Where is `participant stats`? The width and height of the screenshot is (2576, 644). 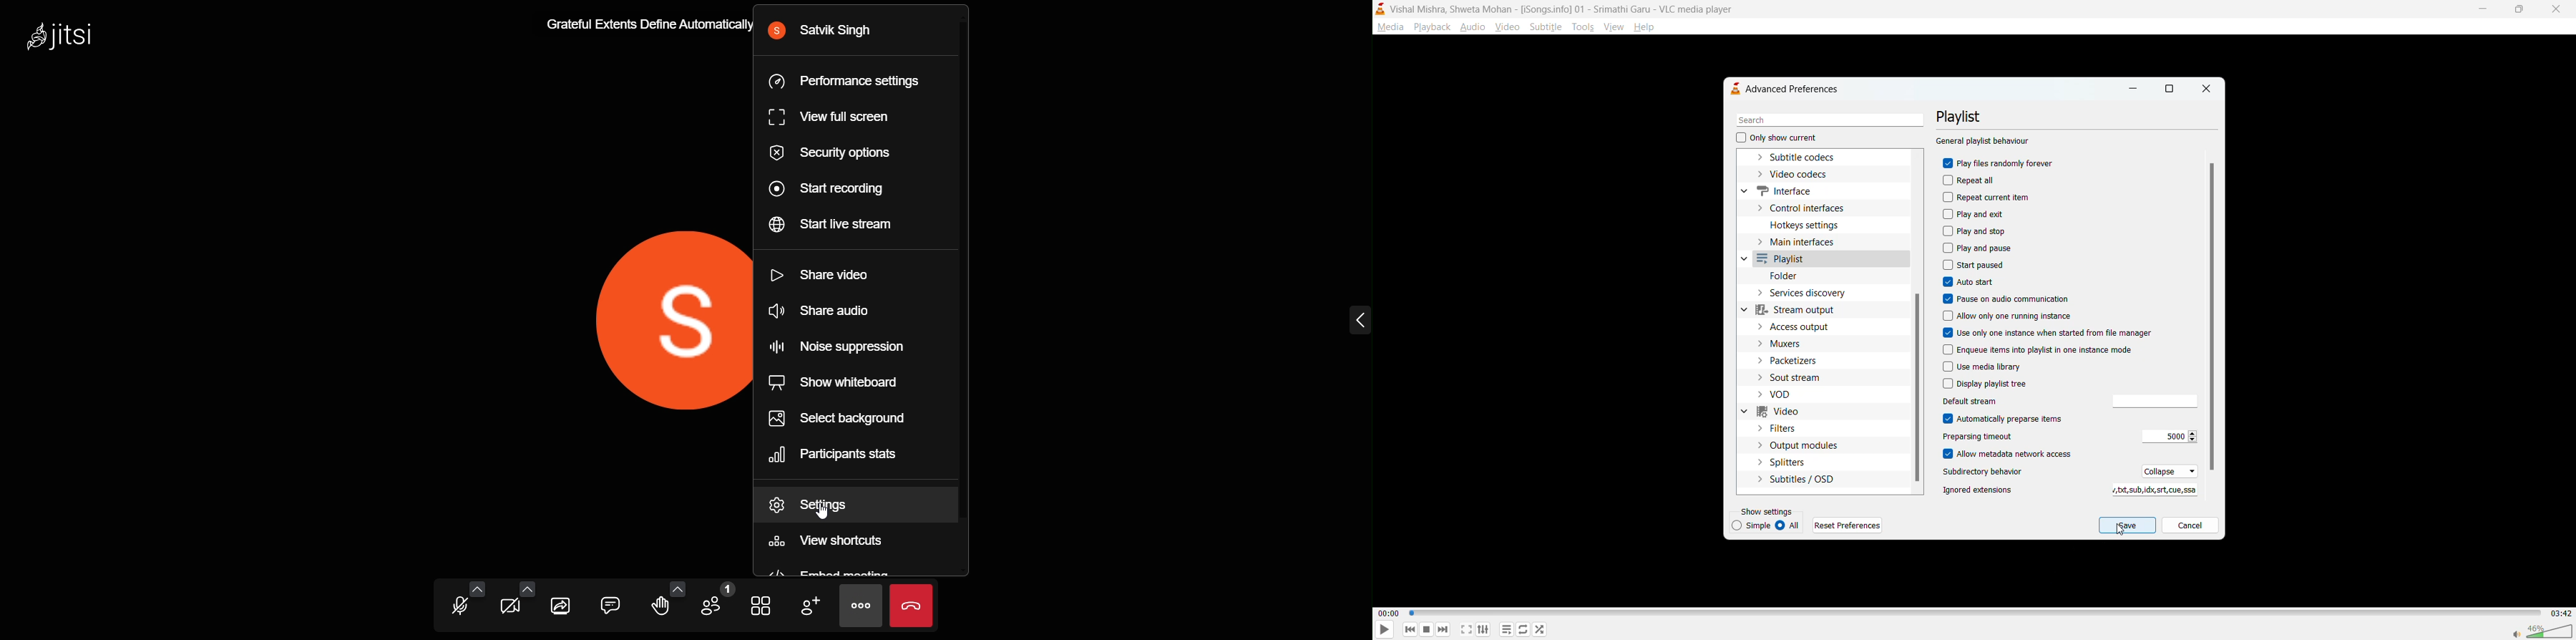 participant stats is located at coordinates (836, 456).